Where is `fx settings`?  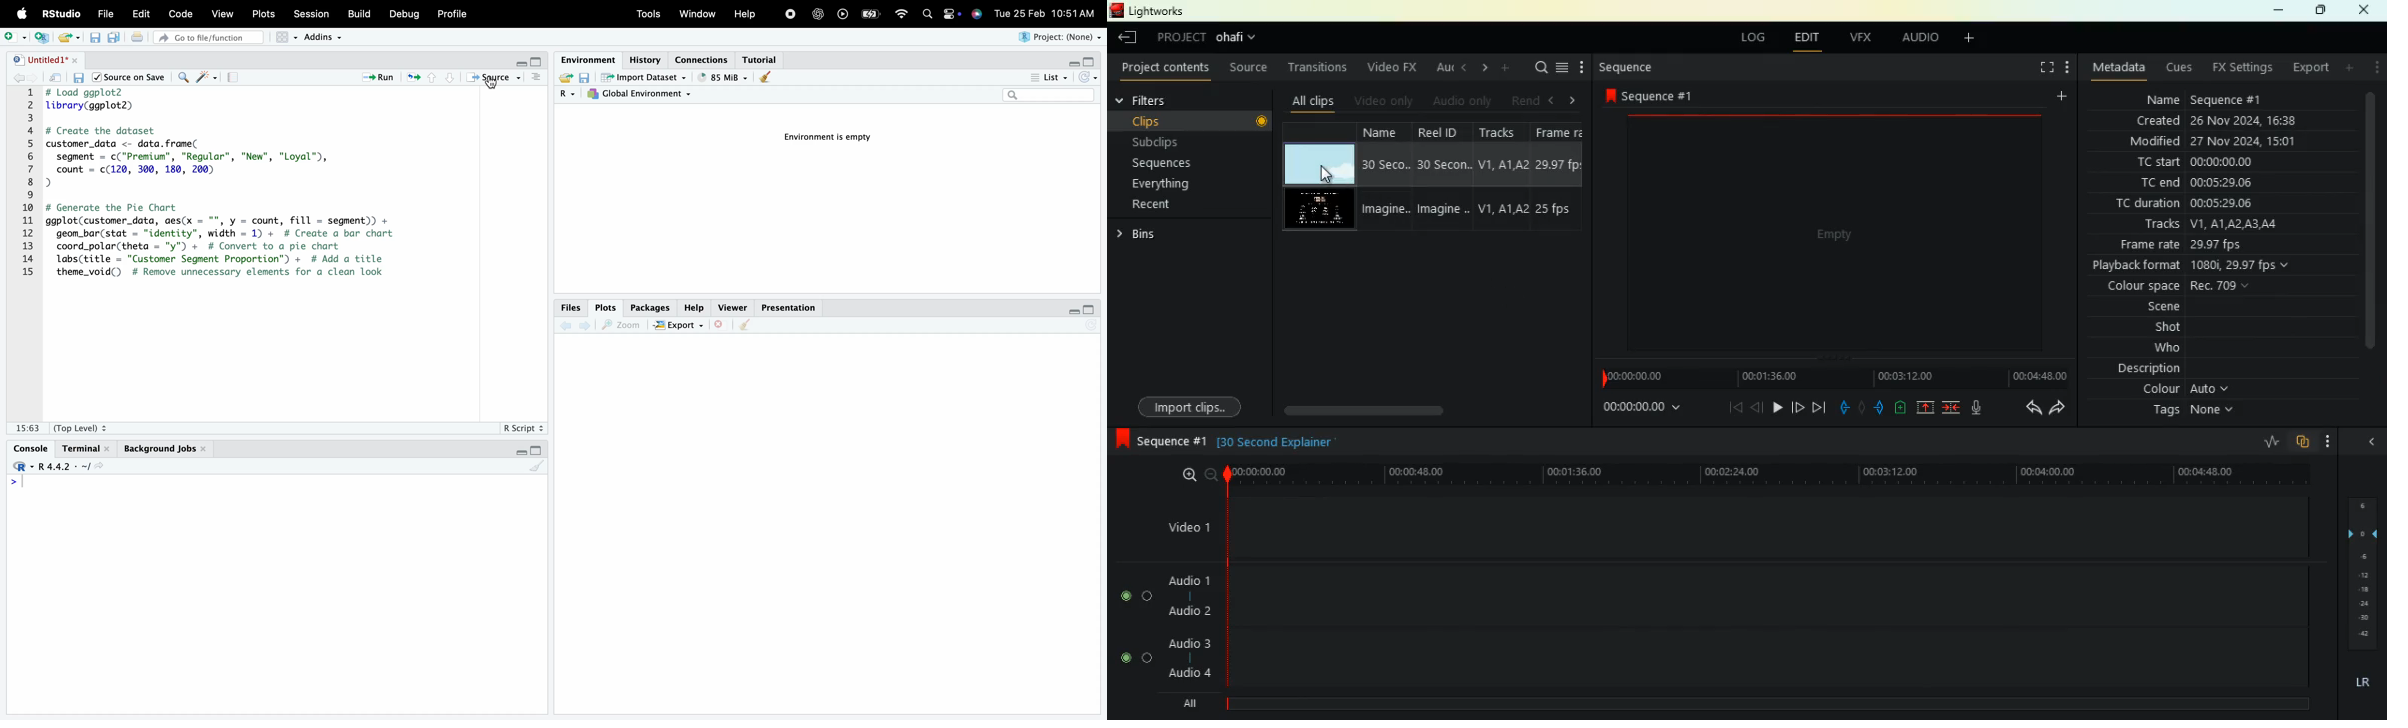 fx settings is located at coordinates (2238, 68).